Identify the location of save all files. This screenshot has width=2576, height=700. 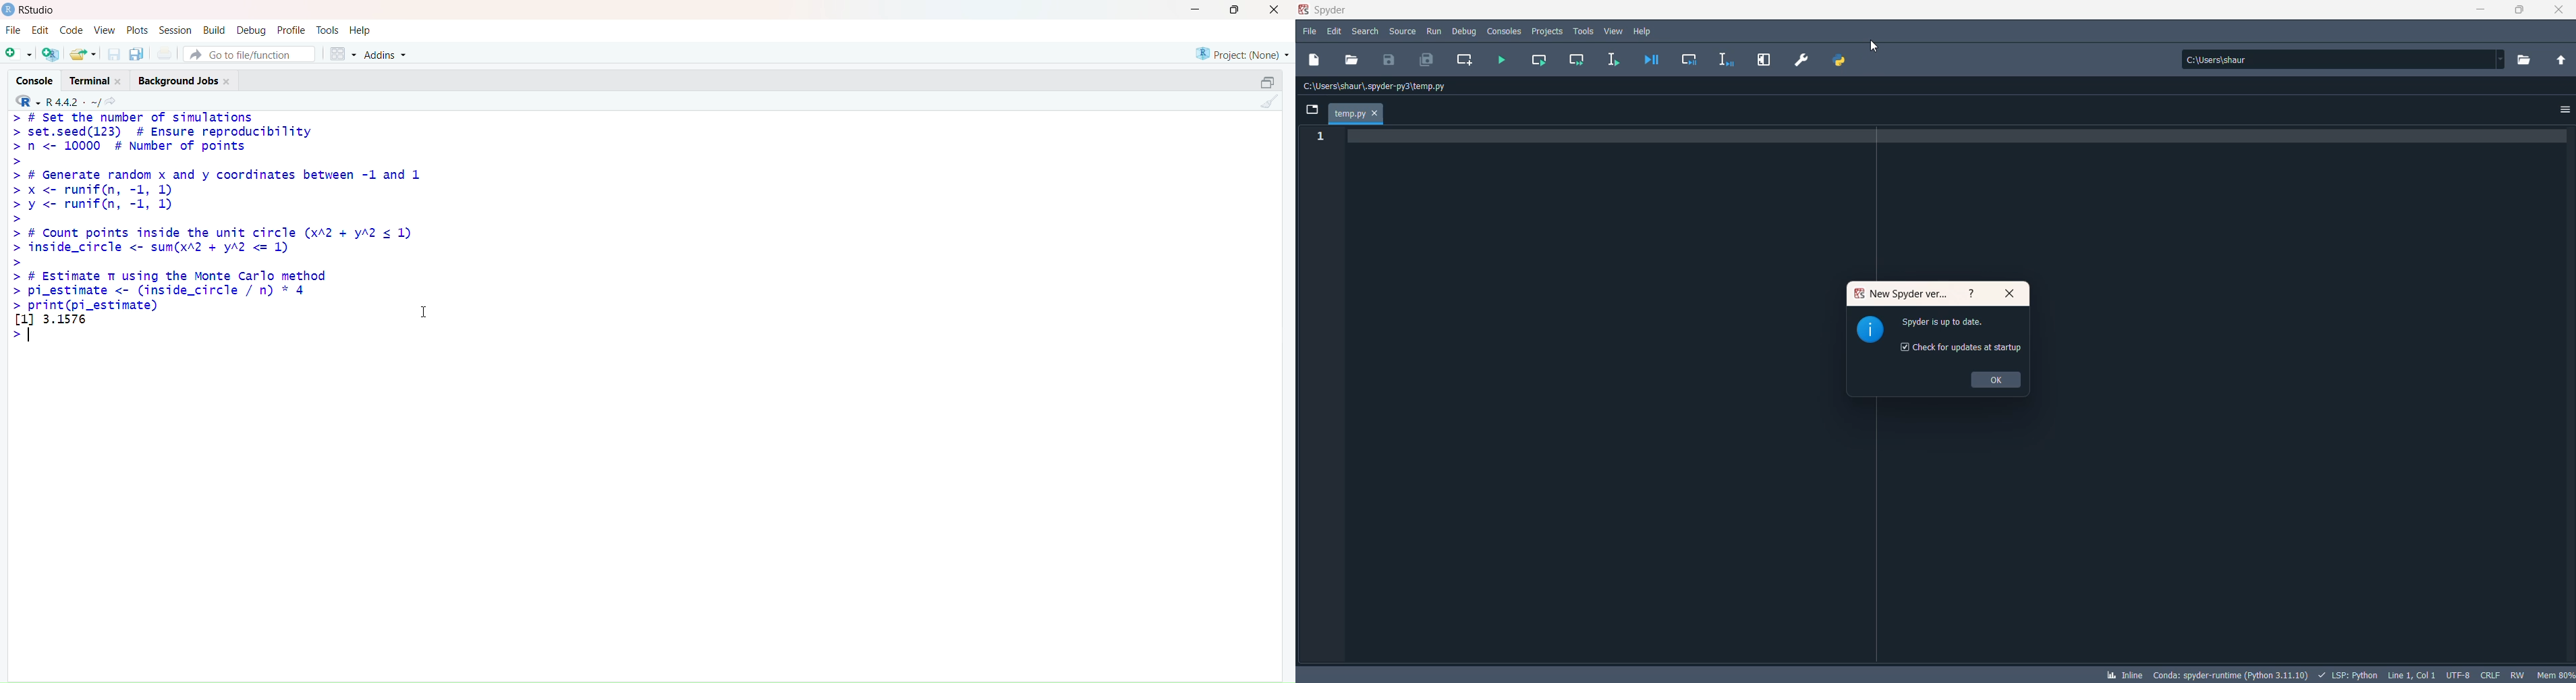
(1427, 60).